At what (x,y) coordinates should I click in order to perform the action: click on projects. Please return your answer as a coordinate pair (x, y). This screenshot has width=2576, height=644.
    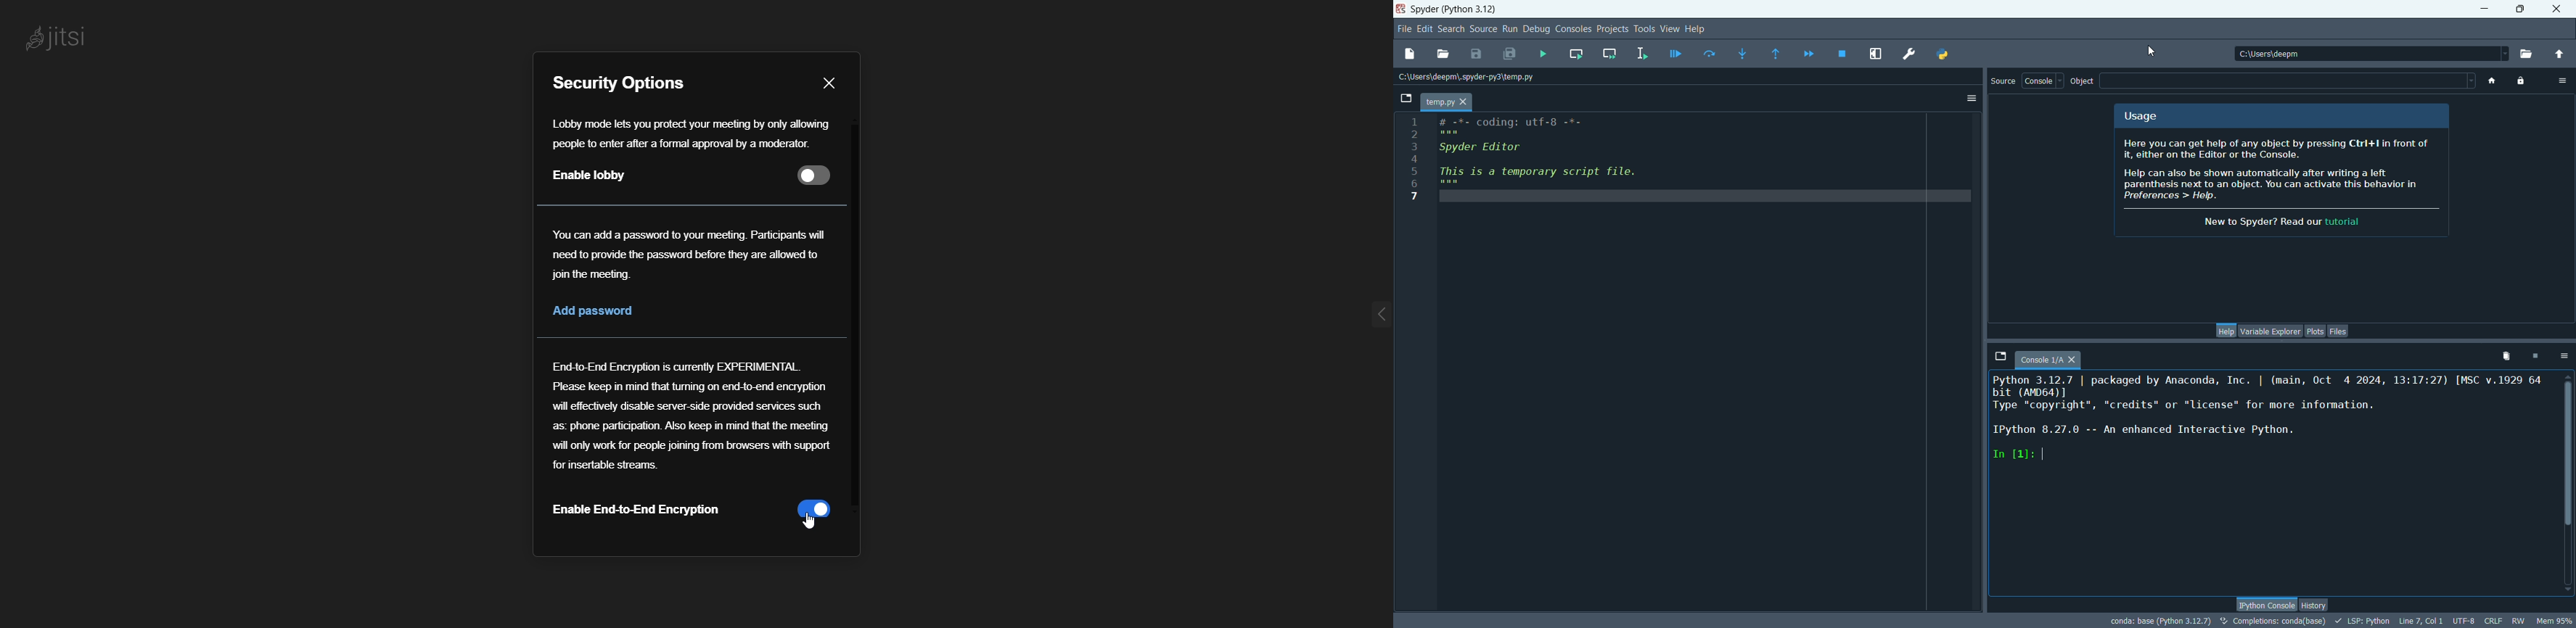
    Looking at the image, I should click on (1614, 28).